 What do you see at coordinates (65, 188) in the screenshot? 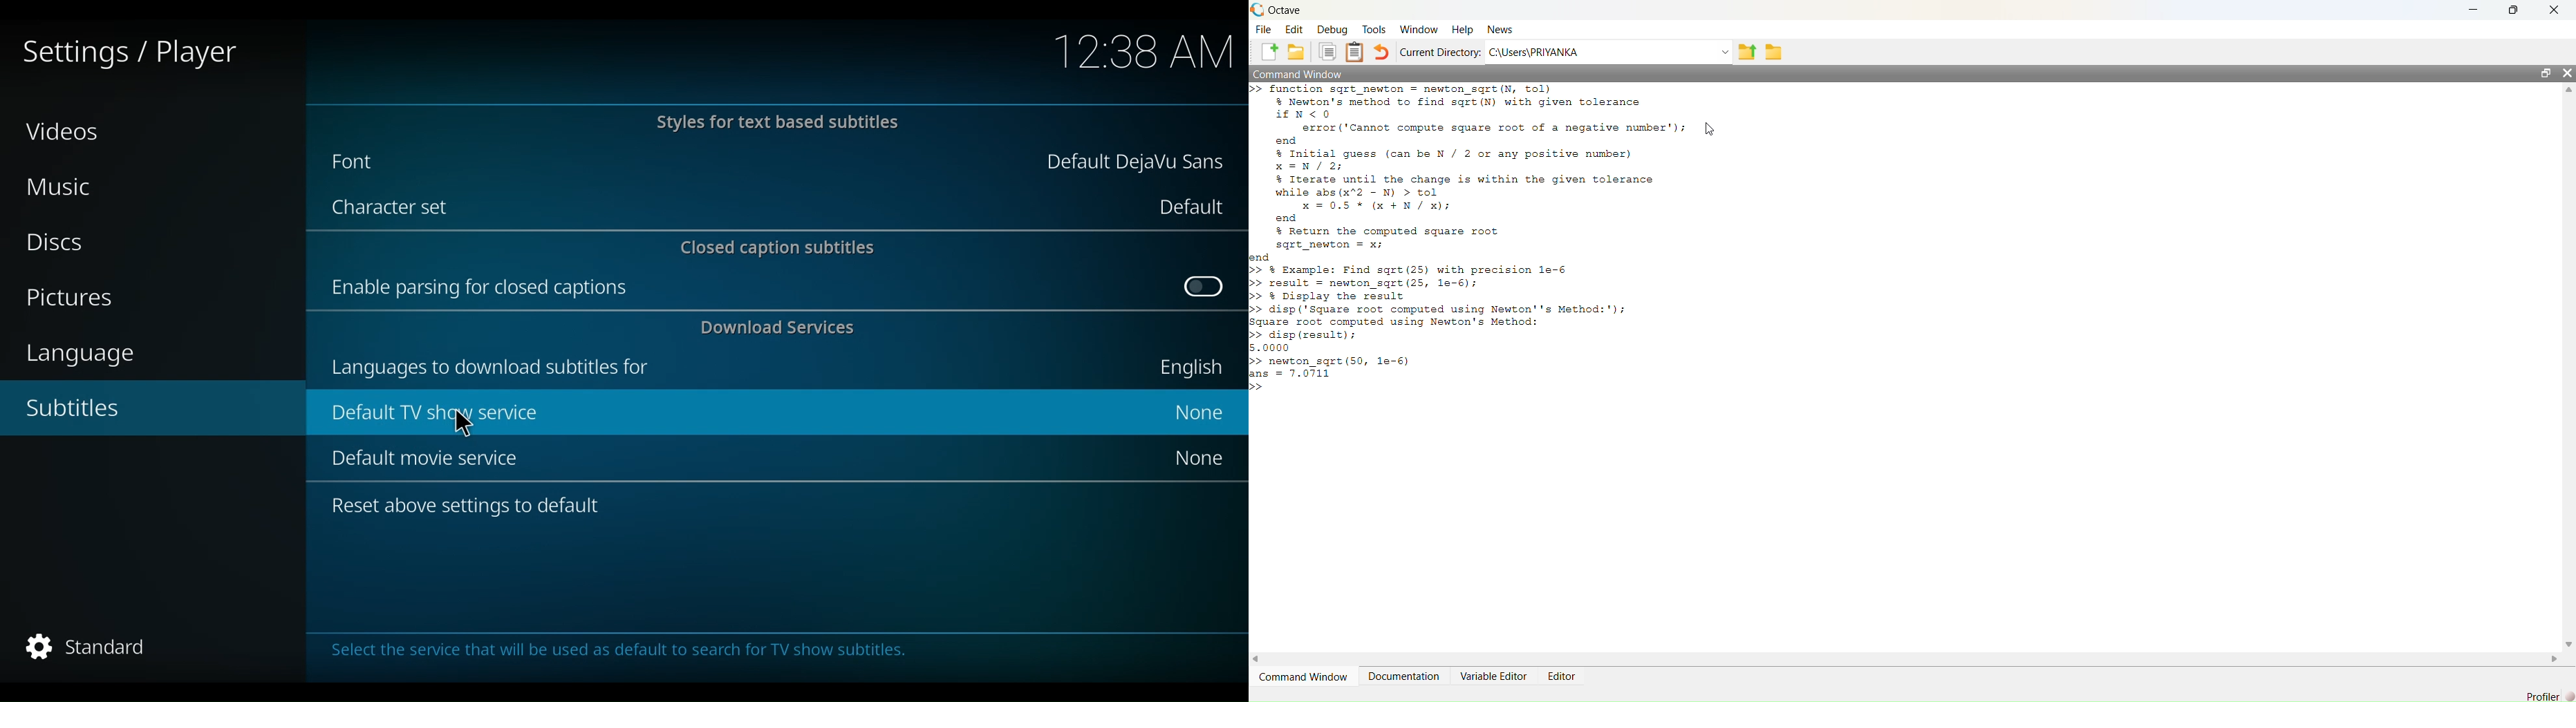
I see `Music` at bounding box center [65, 188].